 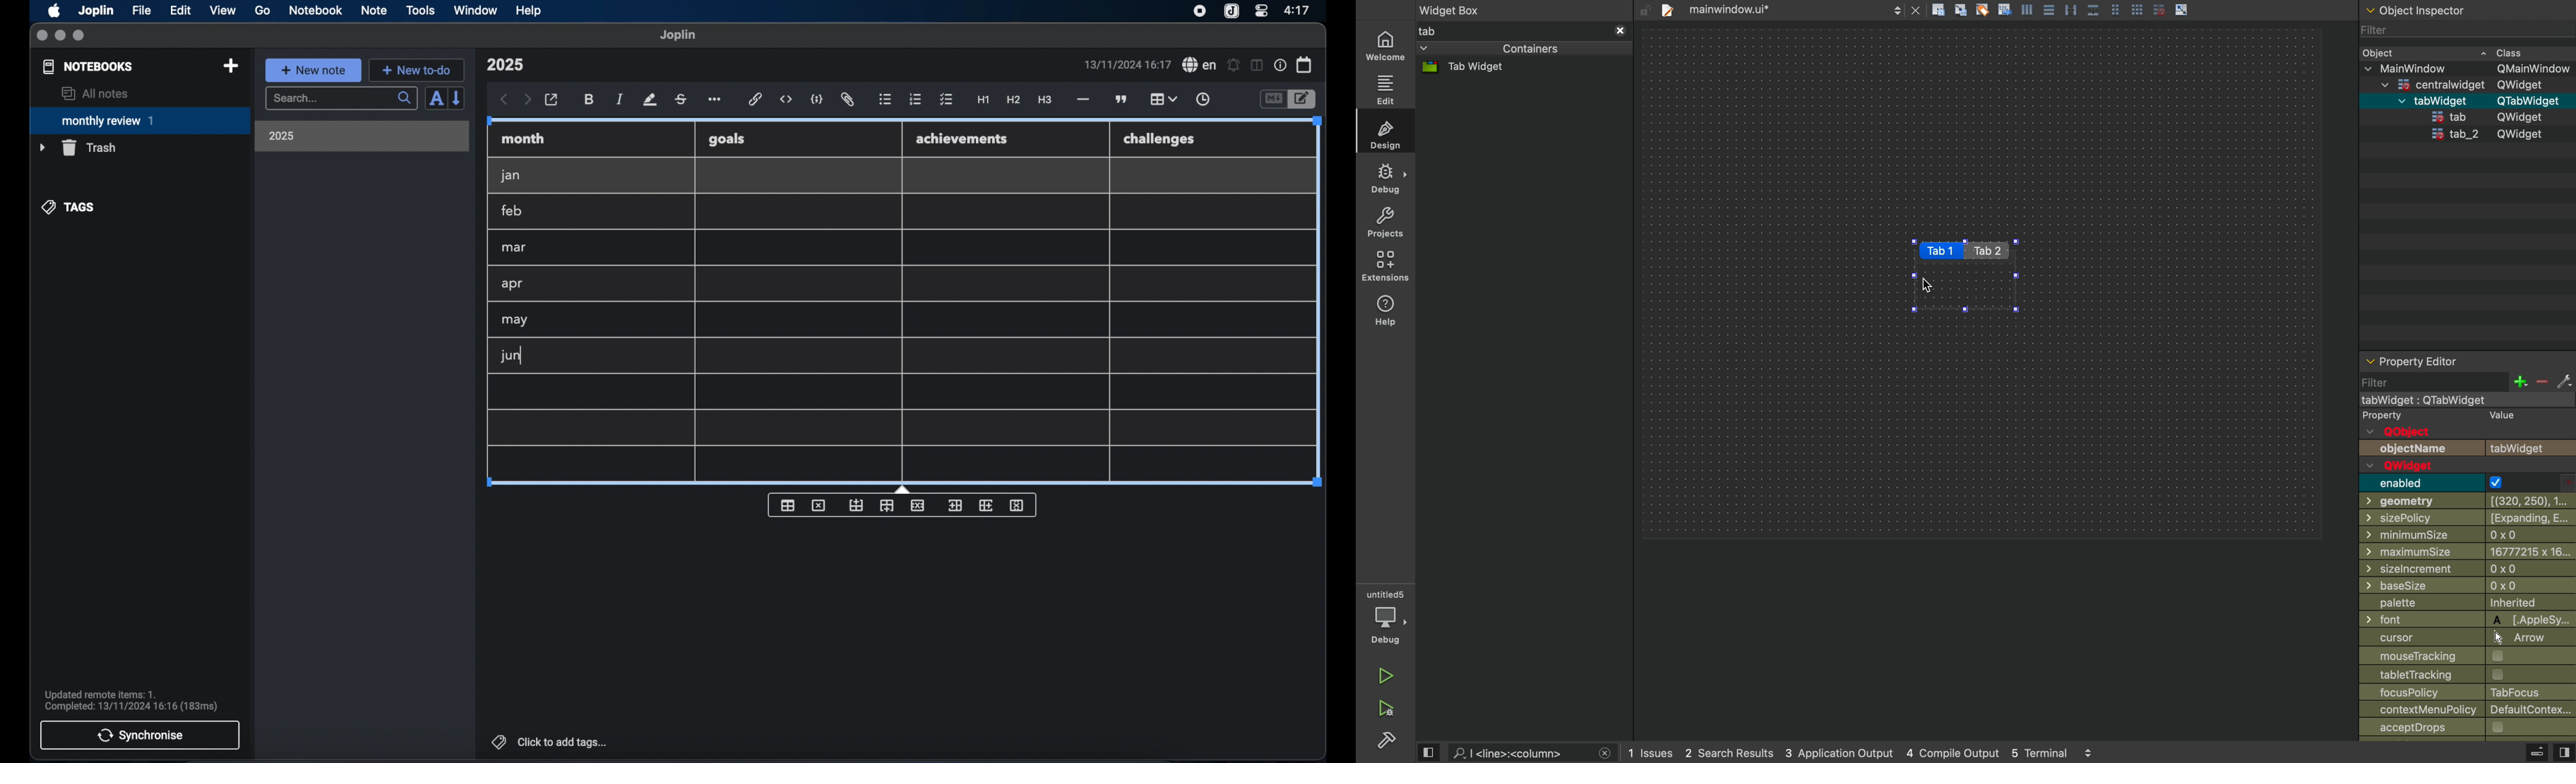 What do you see at coordinates (2463, 85) in the screenshot?
I see `centra widget` at bounding box center [2463, 85].